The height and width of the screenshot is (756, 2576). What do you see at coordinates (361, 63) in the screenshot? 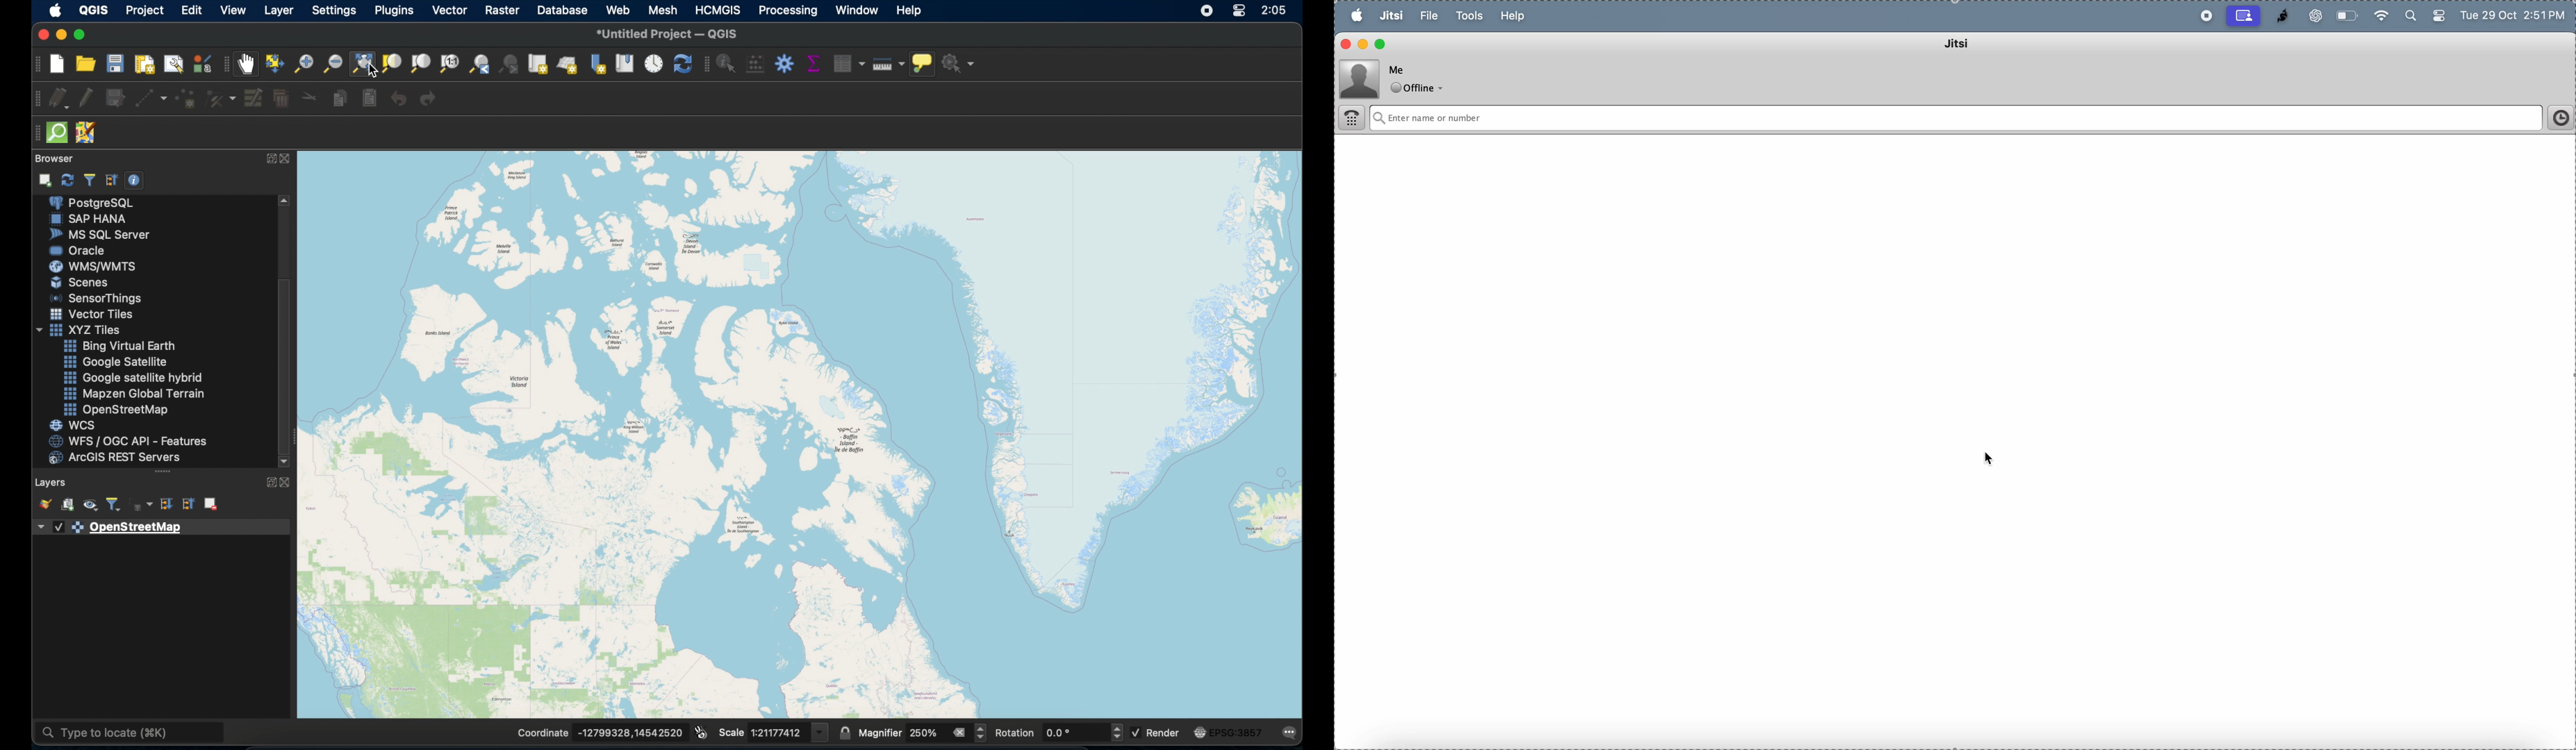
I see `zoom full` at bounding box center [361, 63].